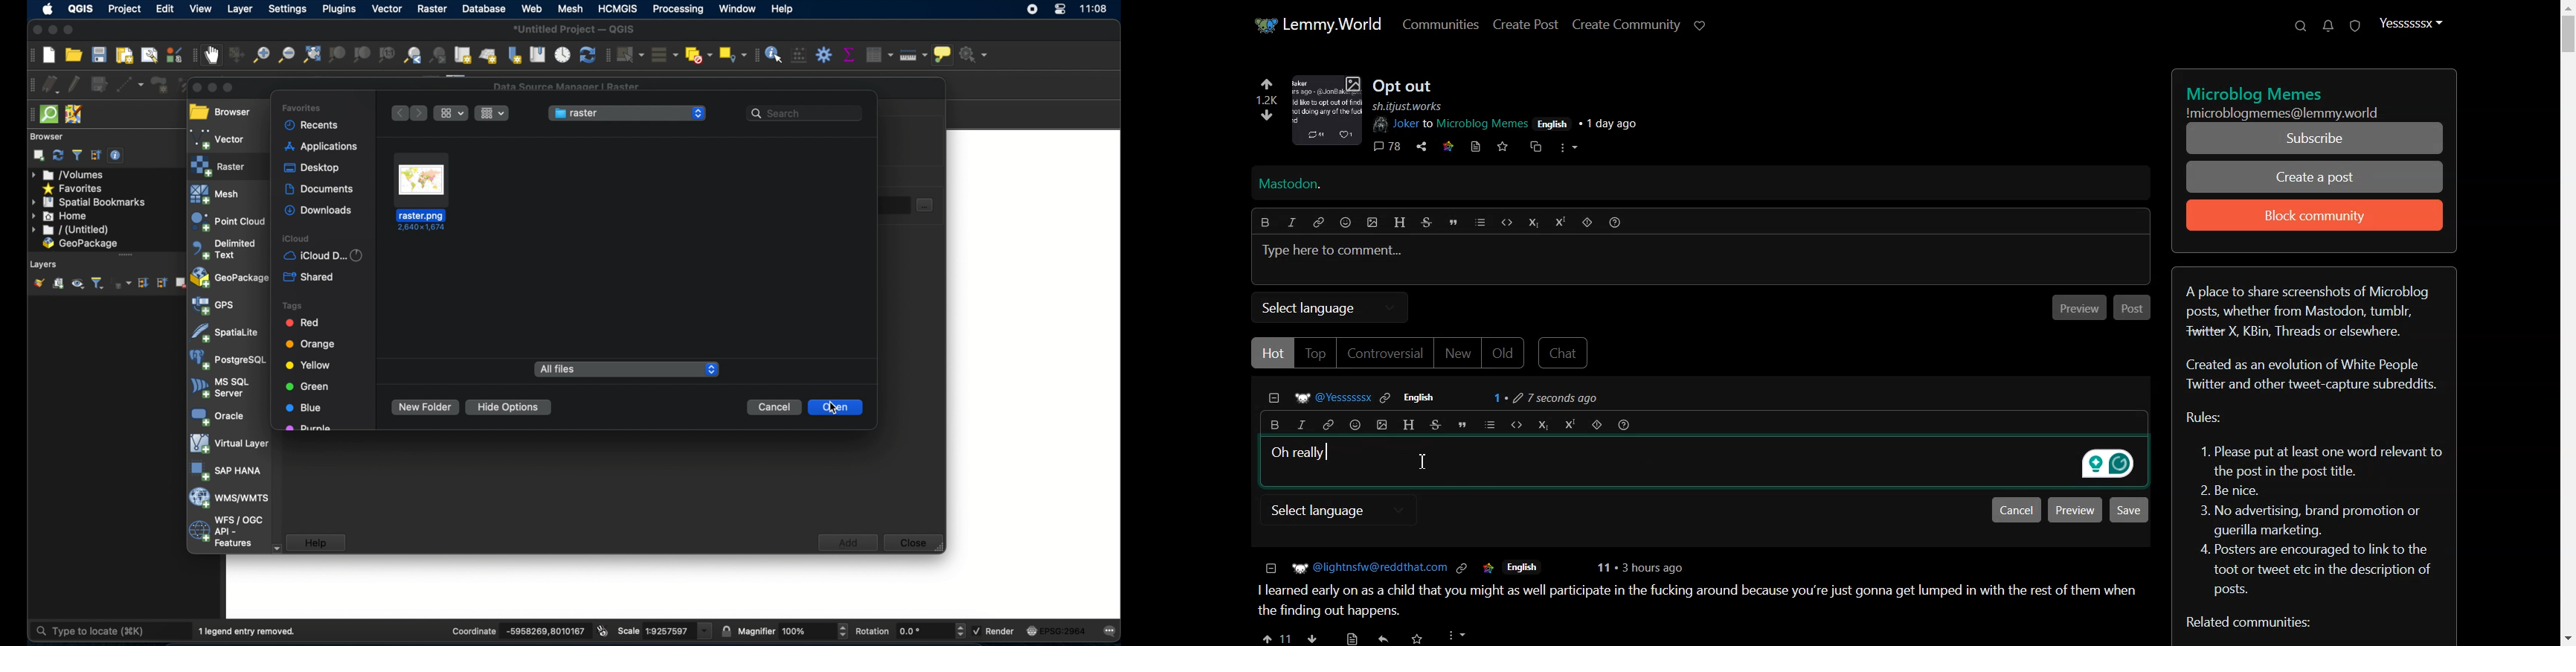  I want to click on Old, so click(1504, 353).